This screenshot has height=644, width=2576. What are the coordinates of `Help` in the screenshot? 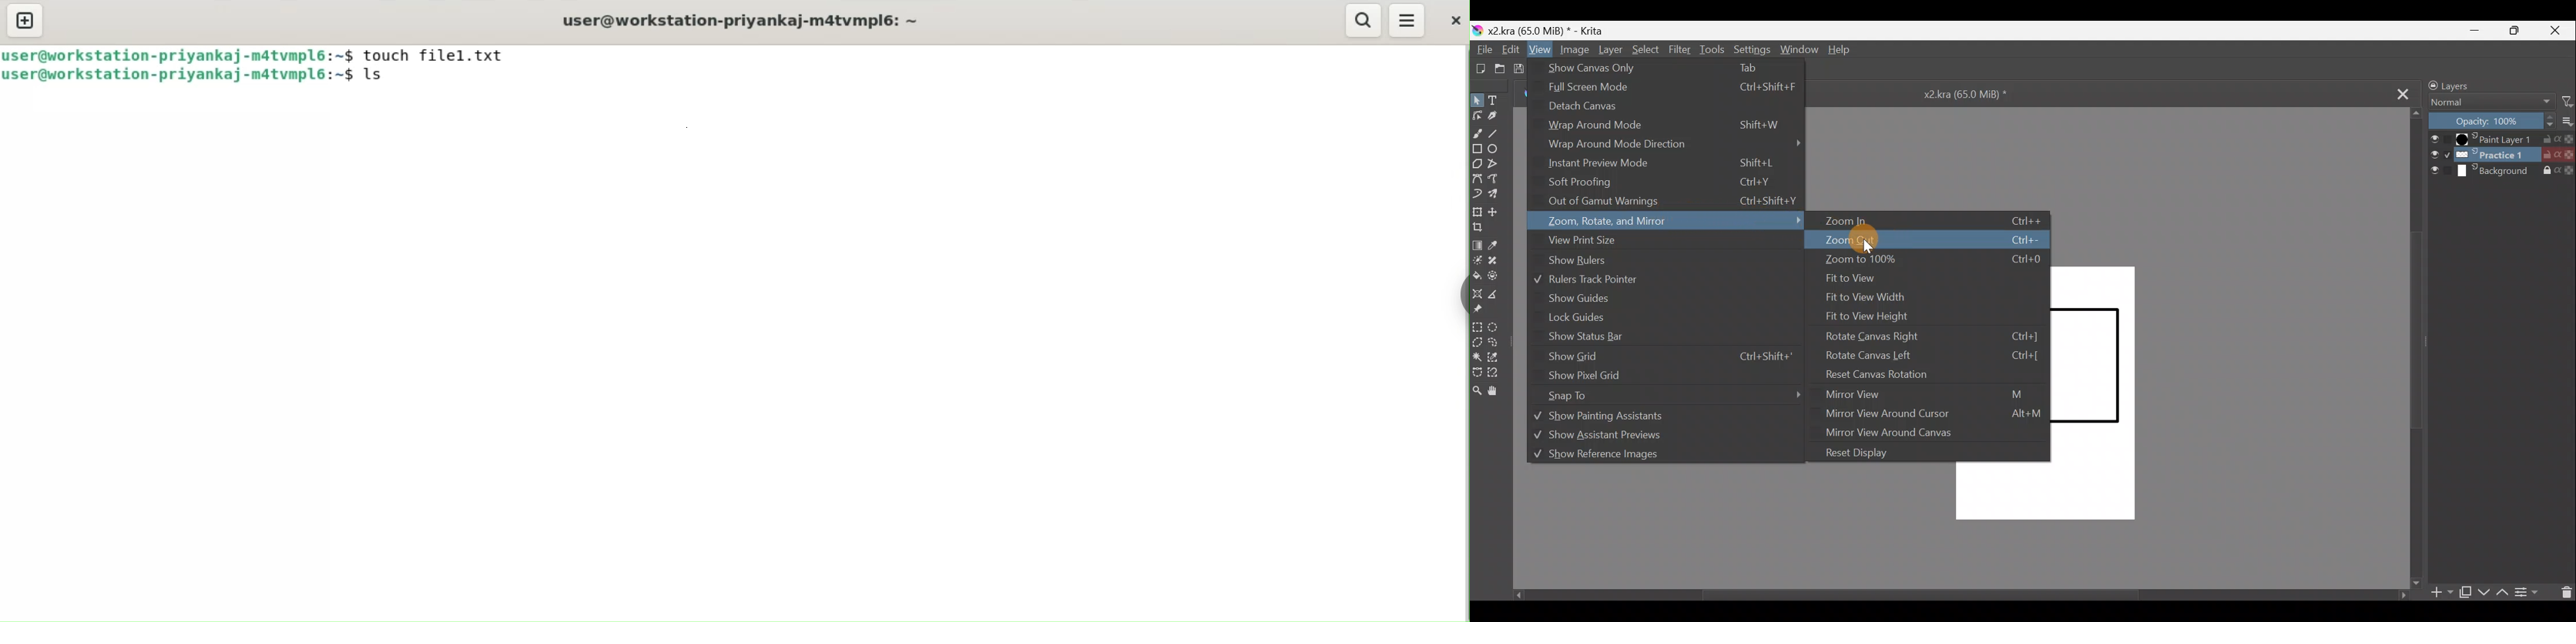 It's located at (1840, 51).